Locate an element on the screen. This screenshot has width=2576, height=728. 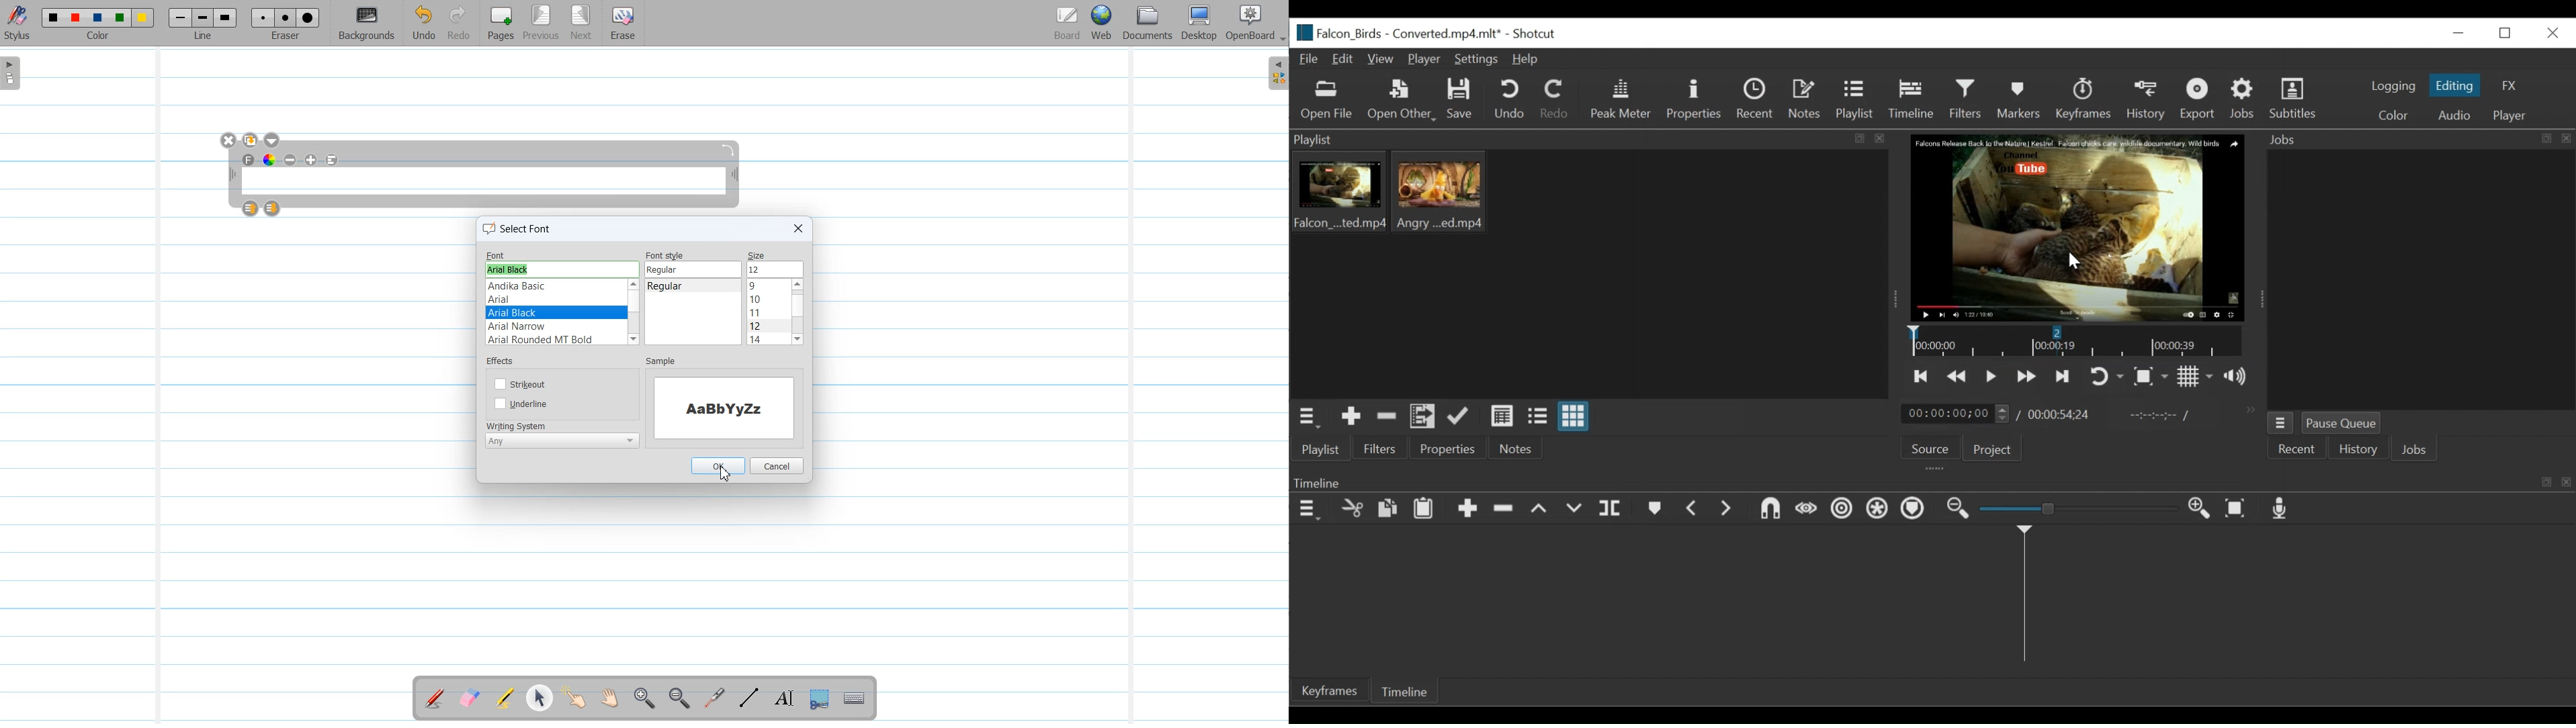
Recent is located at coordinates (2294, 450).